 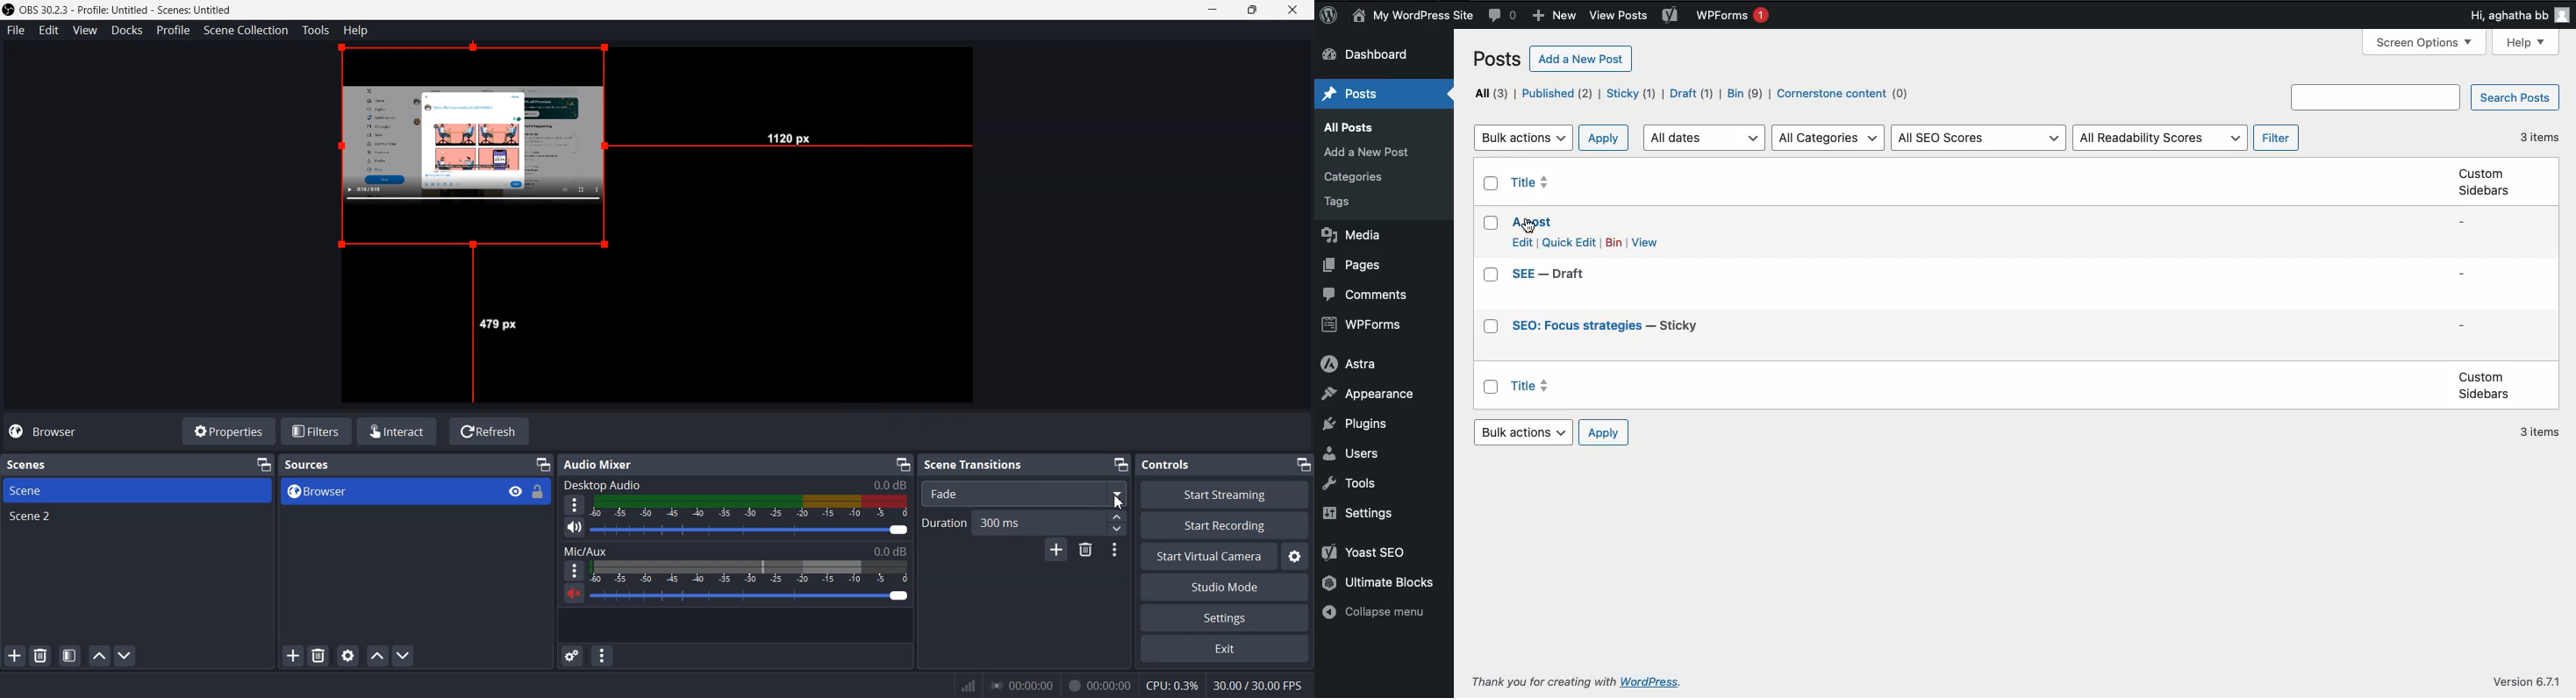 What do you see at coordinates (572, 656) in the screenshot?
I see `Advance audio Properties` at bounding box center [572, 656].